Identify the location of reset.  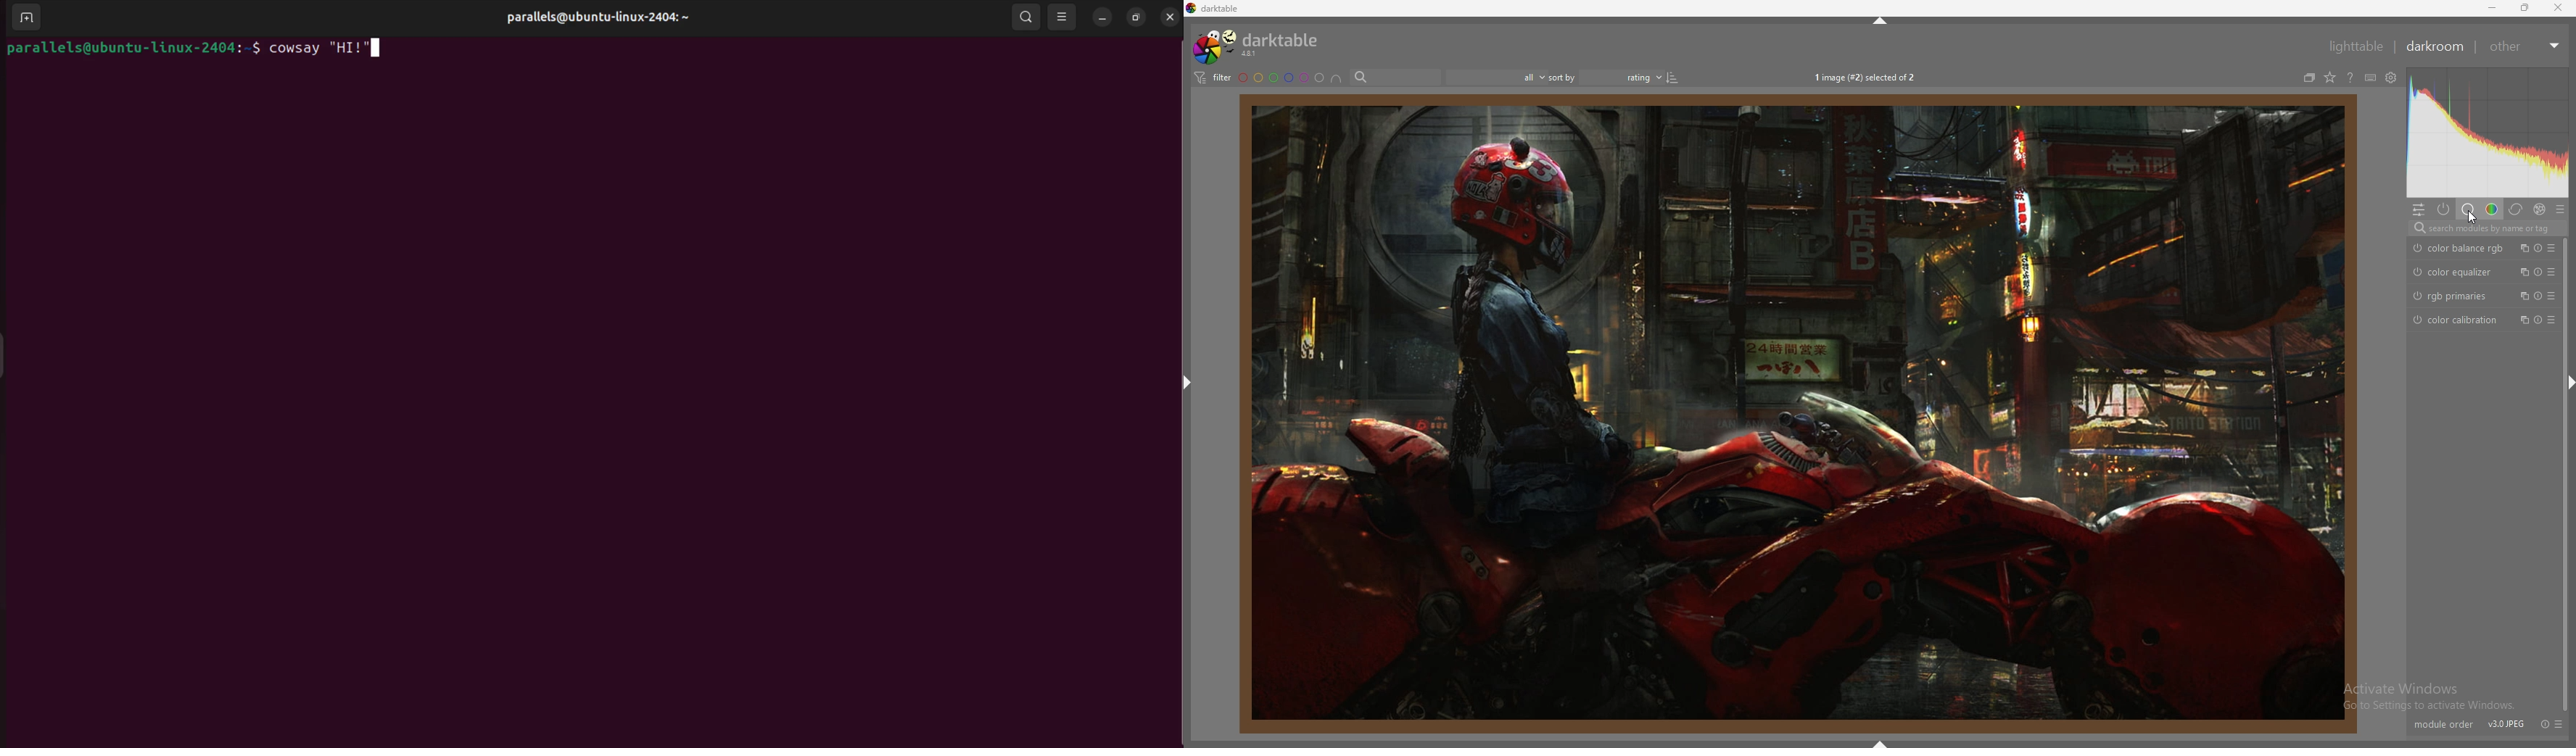
(2538, 273).